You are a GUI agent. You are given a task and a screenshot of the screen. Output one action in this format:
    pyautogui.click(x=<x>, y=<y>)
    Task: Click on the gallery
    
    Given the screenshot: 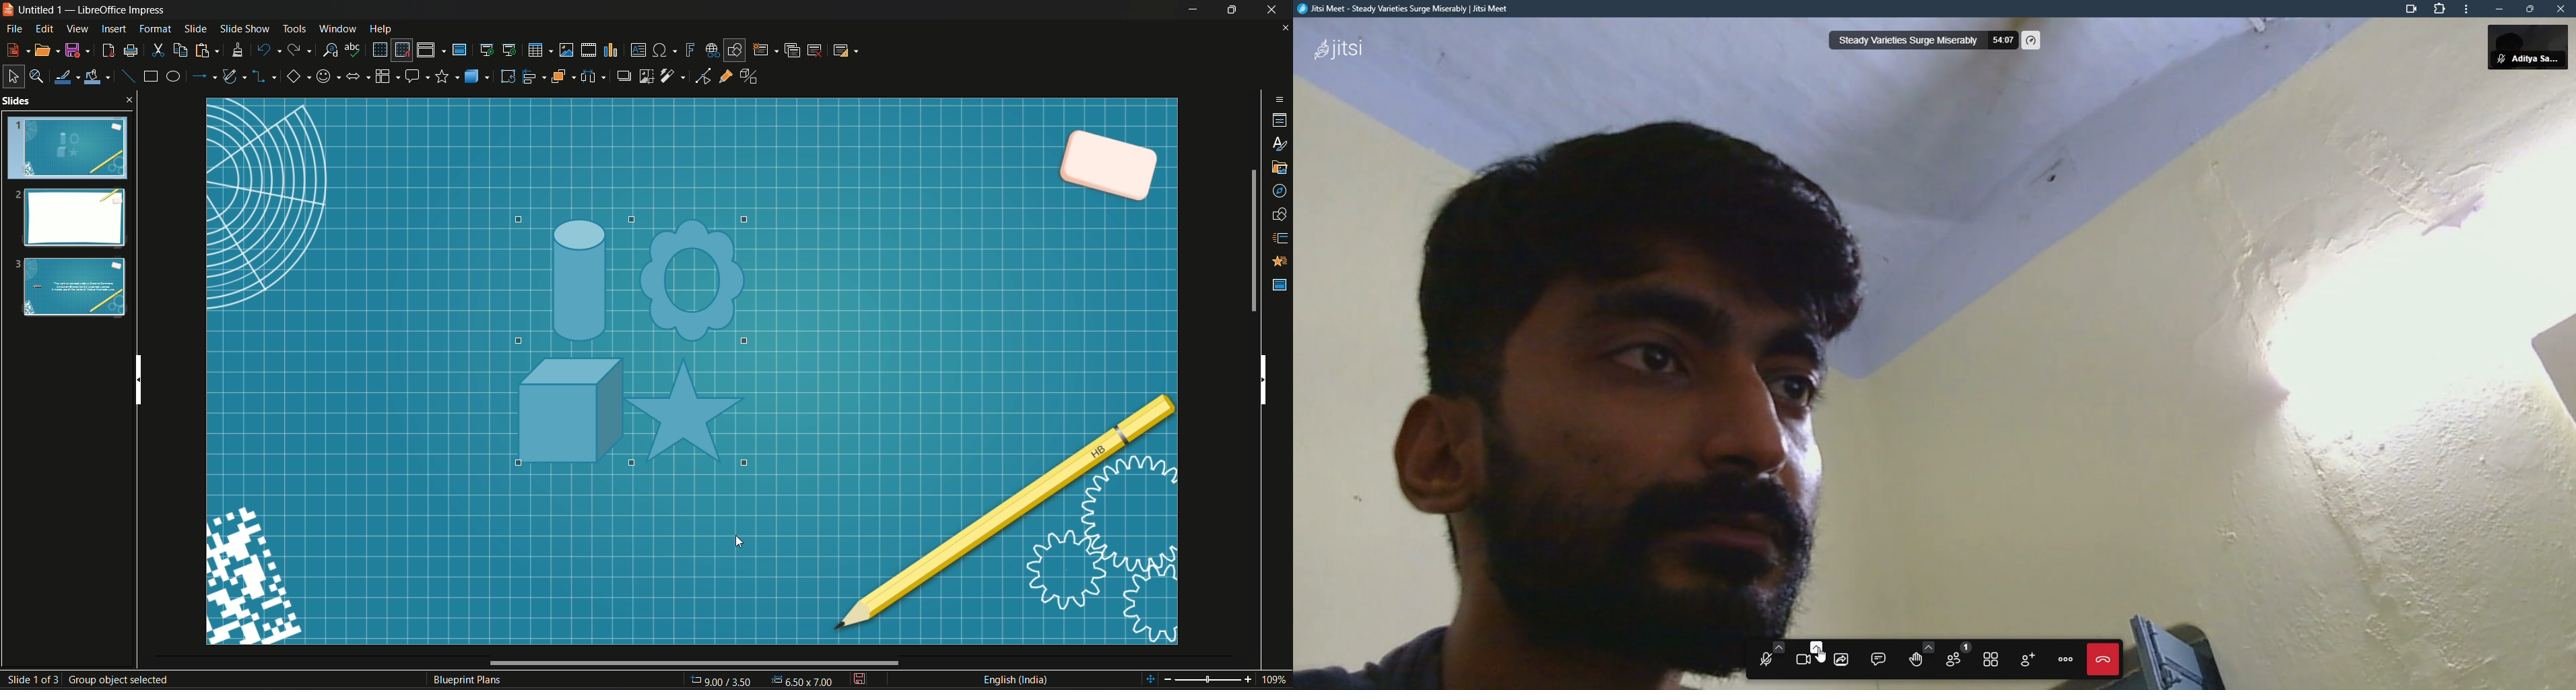 What is the action you would take?
    pyautogui.click(x=1280, y=168)
    